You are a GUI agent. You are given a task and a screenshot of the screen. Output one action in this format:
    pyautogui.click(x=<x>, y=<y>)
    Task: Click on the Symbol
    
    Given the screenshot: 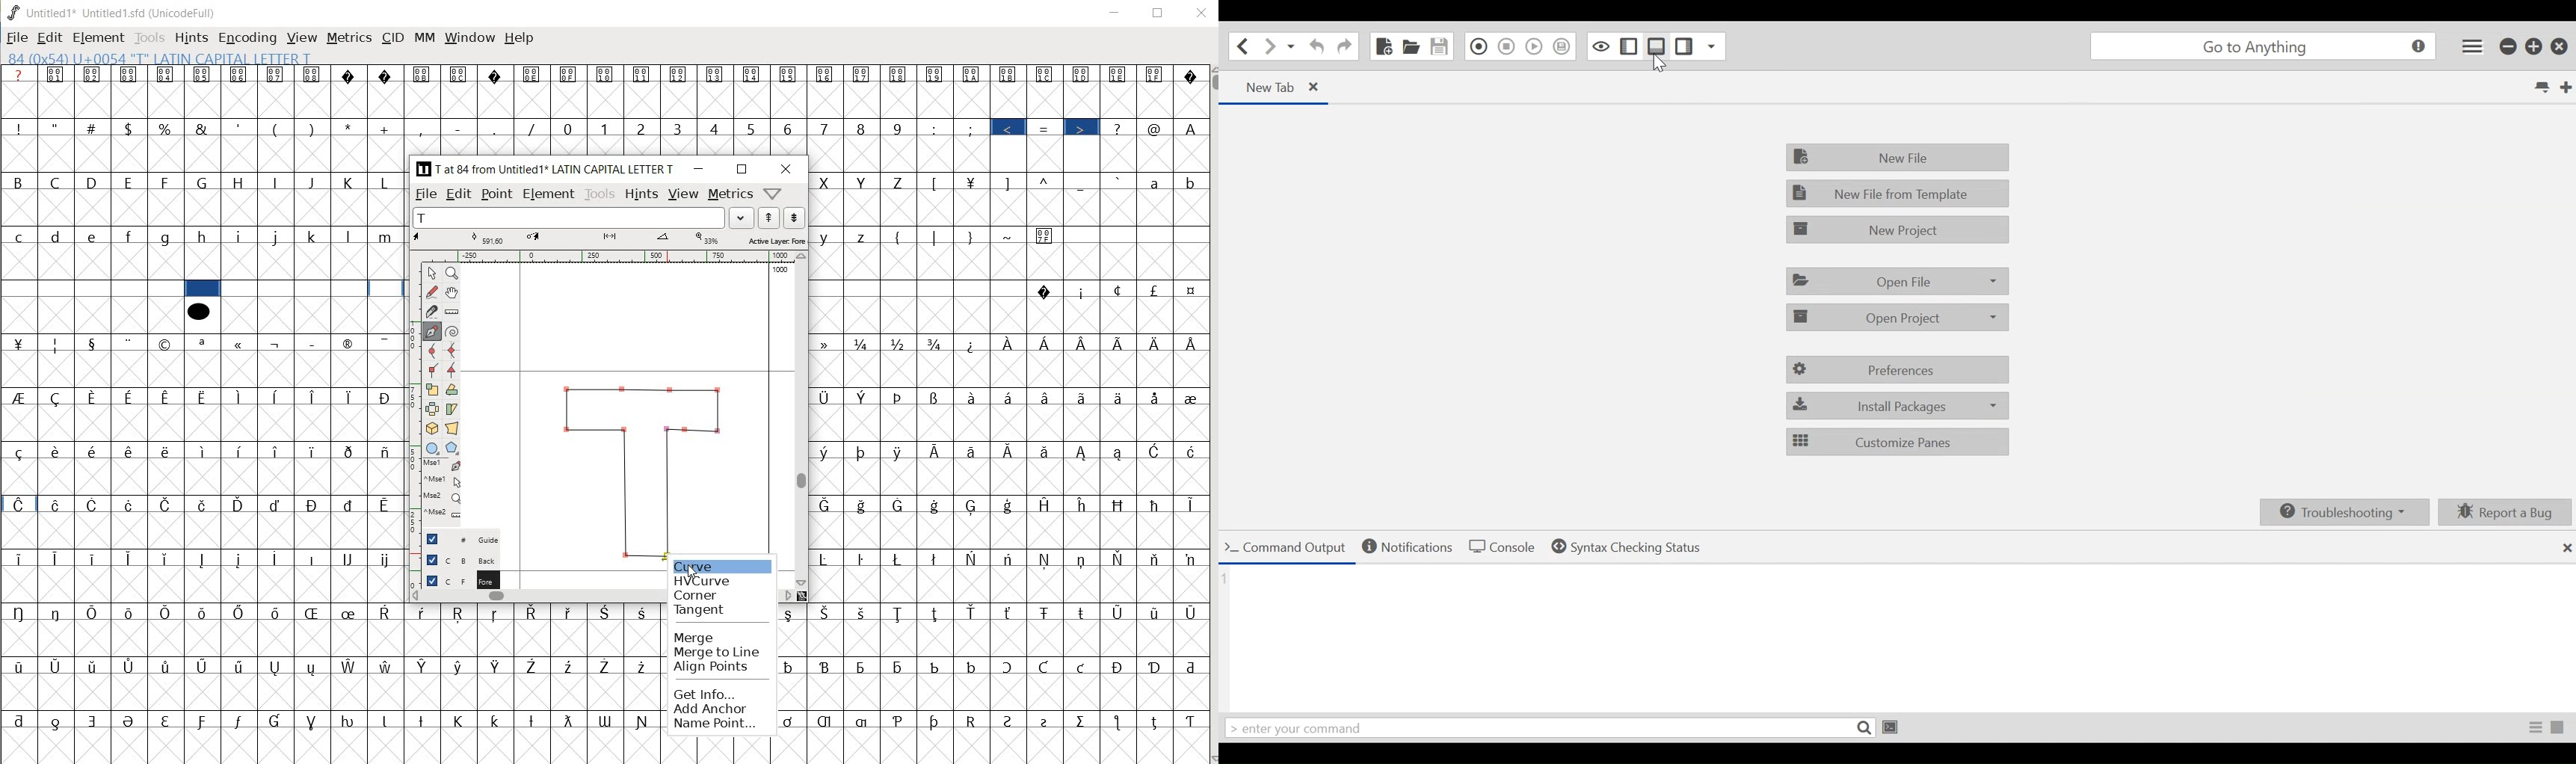 What is the action you would take?
    pyautogui.click(x=315, y=450)
    